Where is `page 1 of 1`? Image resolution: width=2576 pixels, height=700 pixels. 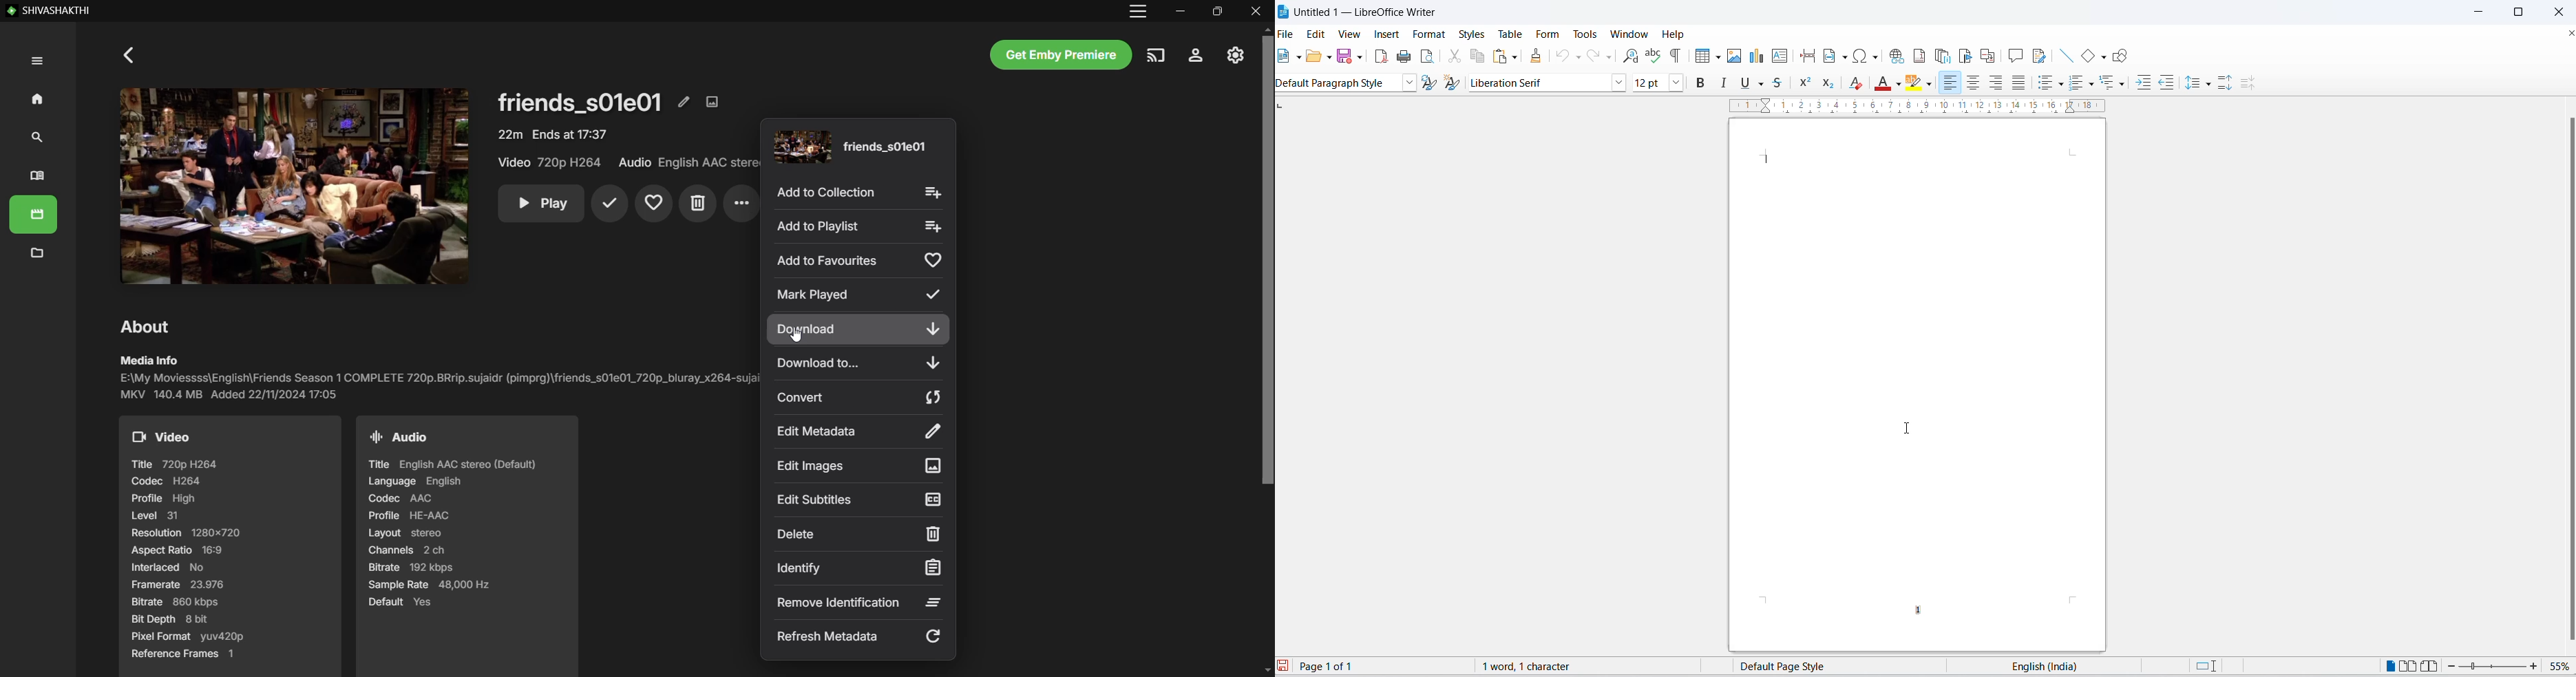
page 1 of 1 is located at coordinates (1331, 665).